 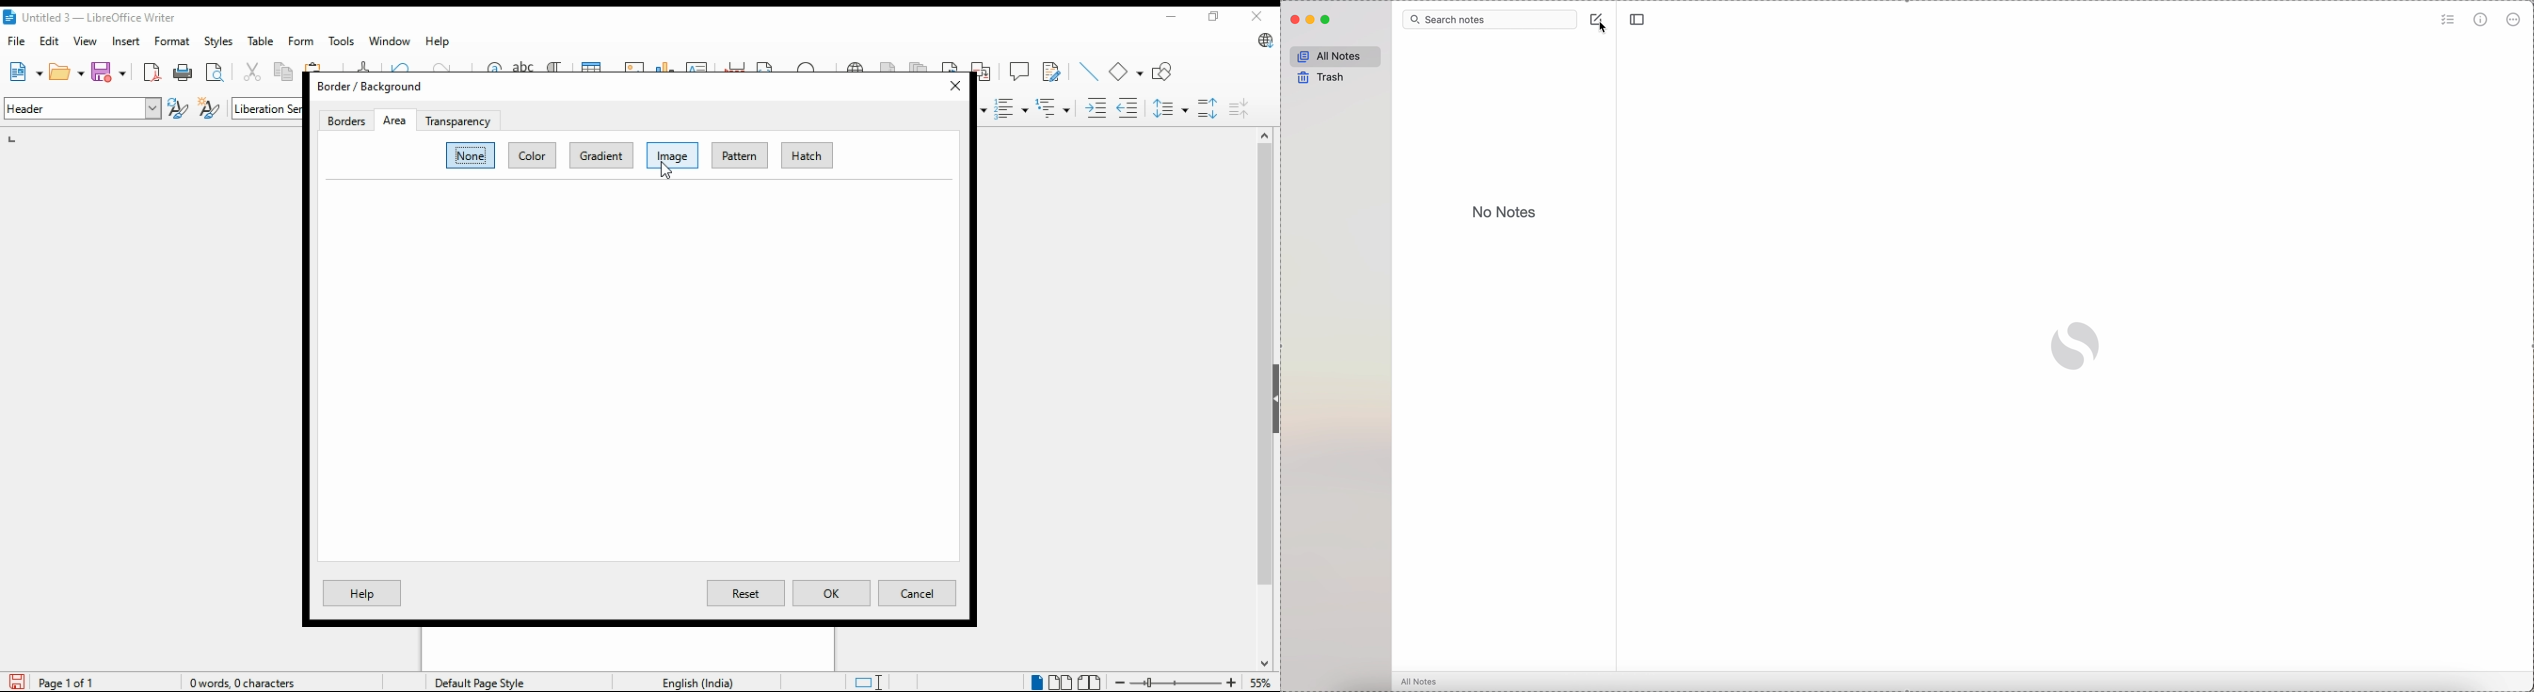 What do you see at coordinates (1603, 30) in the screenshot?
I see `cursor` at bounding box center [1603, 30].